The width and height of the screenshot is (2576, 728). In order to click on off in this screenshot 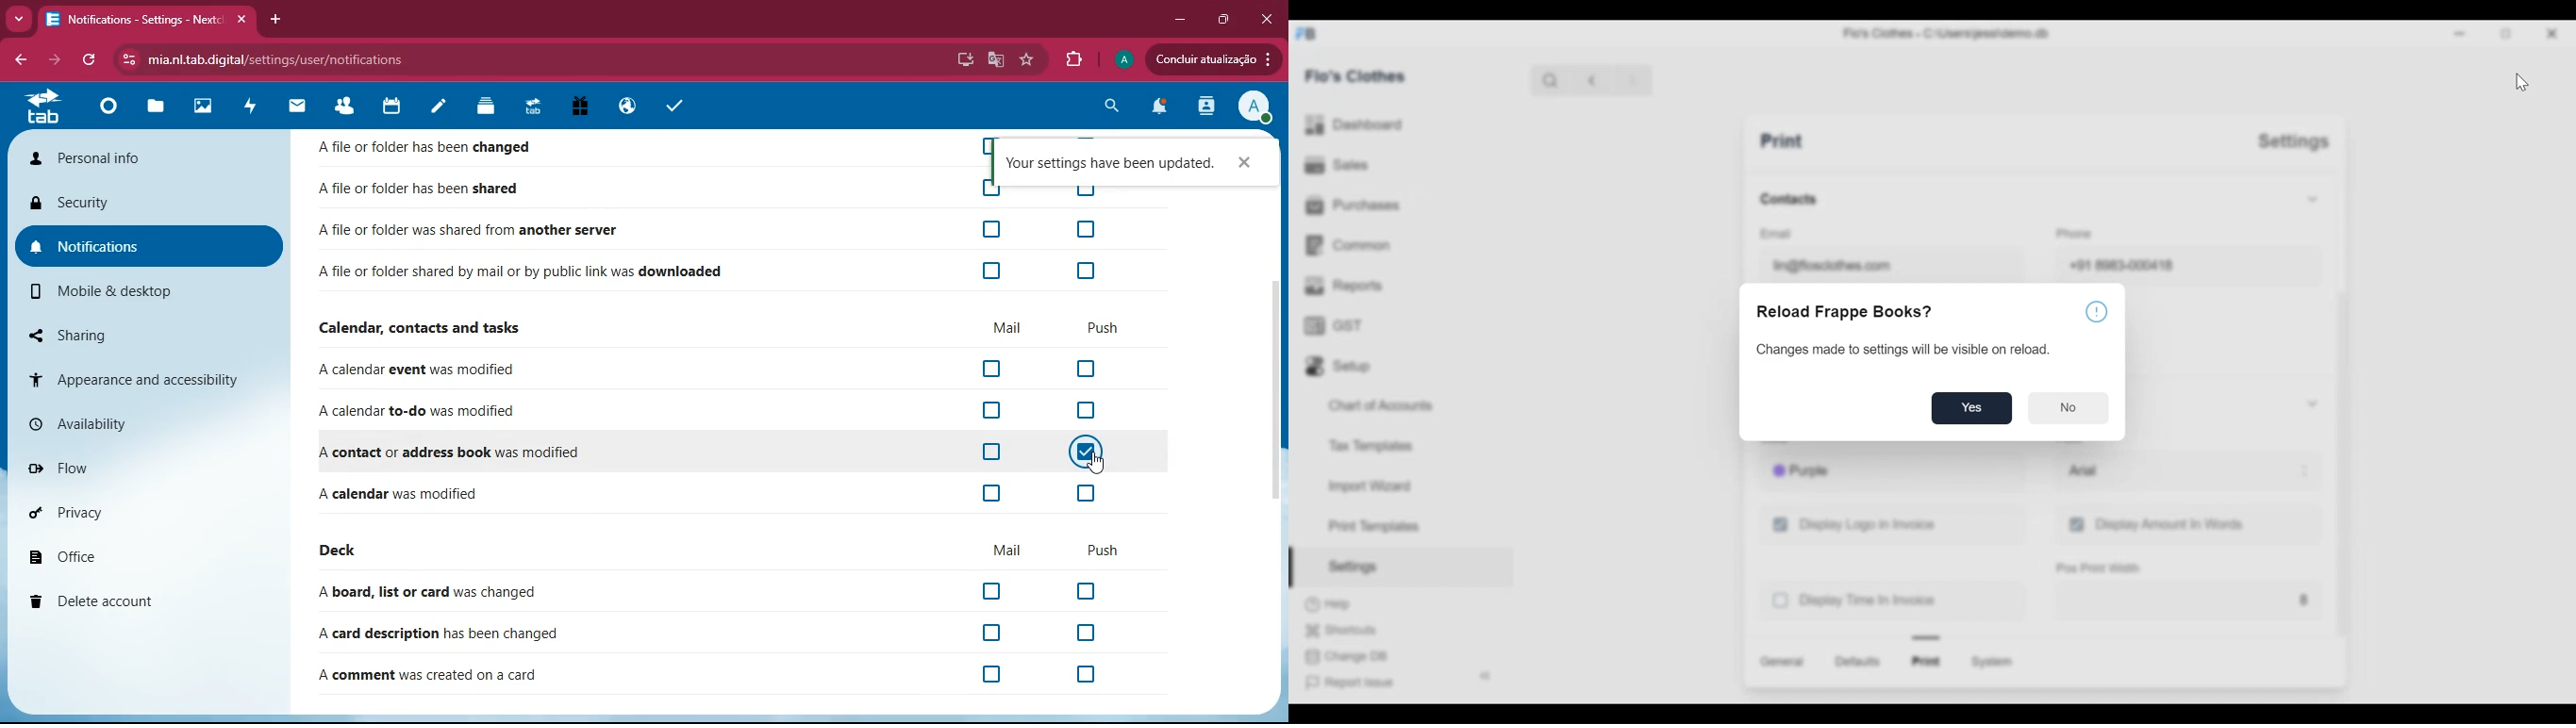, I will do `click(997, 674)`.